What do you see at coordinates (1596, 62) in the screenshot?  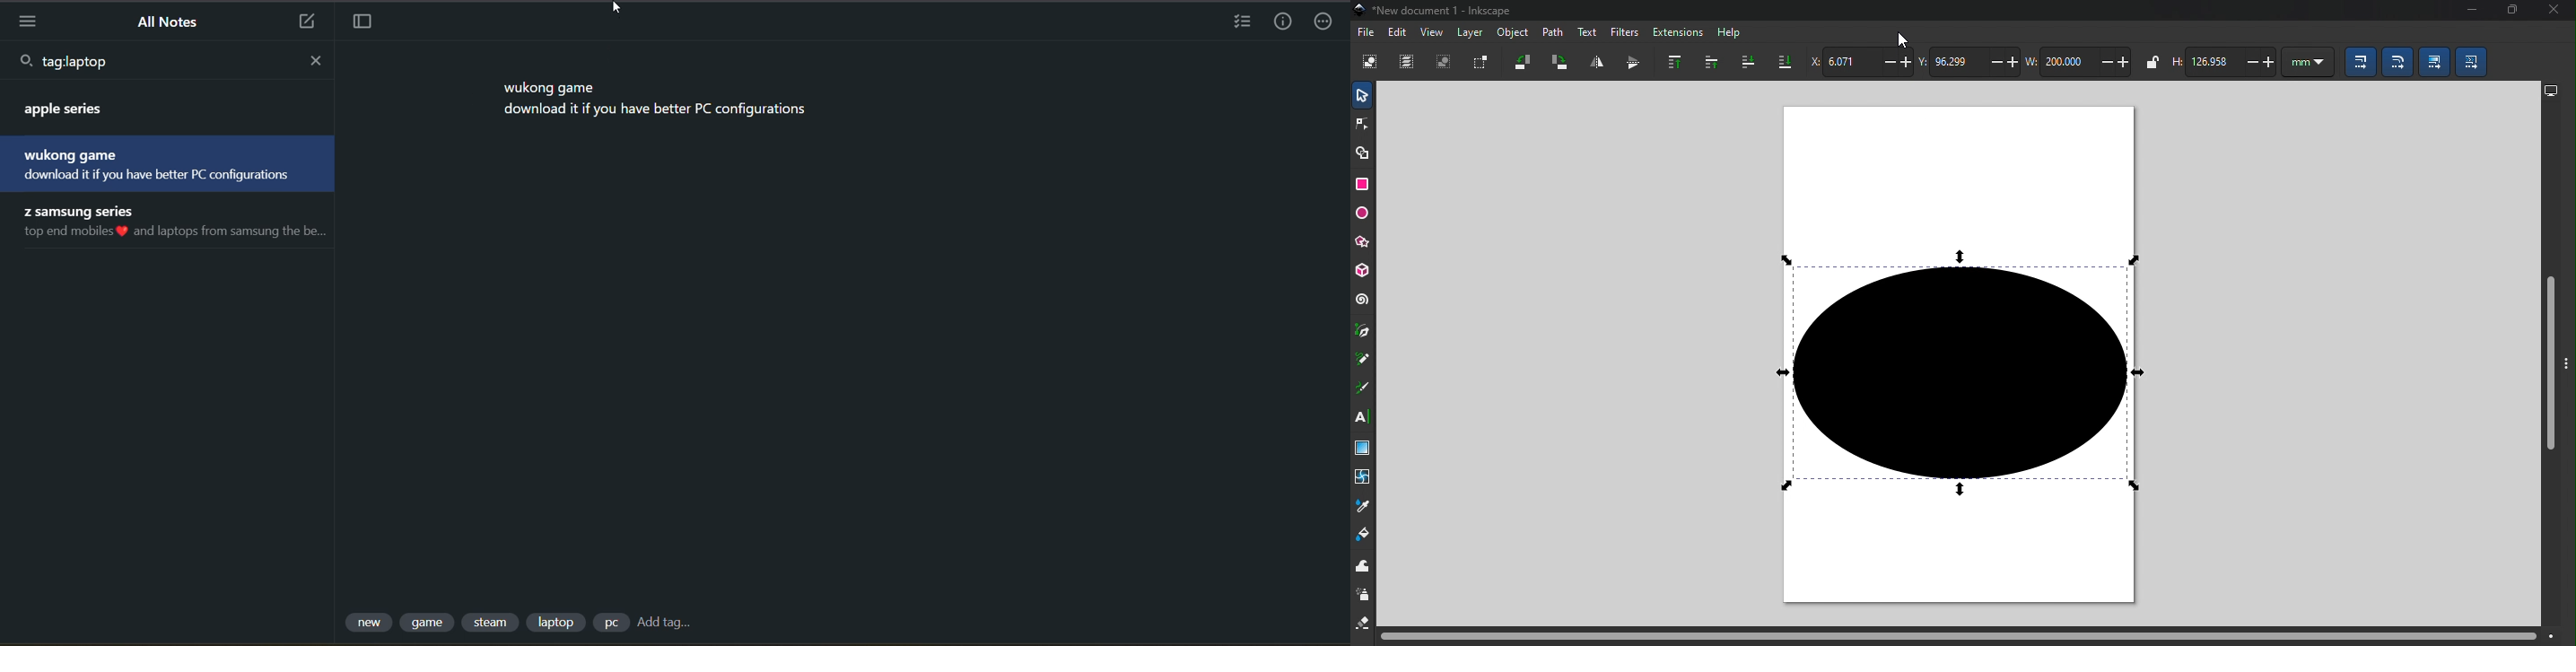 I see `Object flip horizontal` at bounding box center [1596, 62].